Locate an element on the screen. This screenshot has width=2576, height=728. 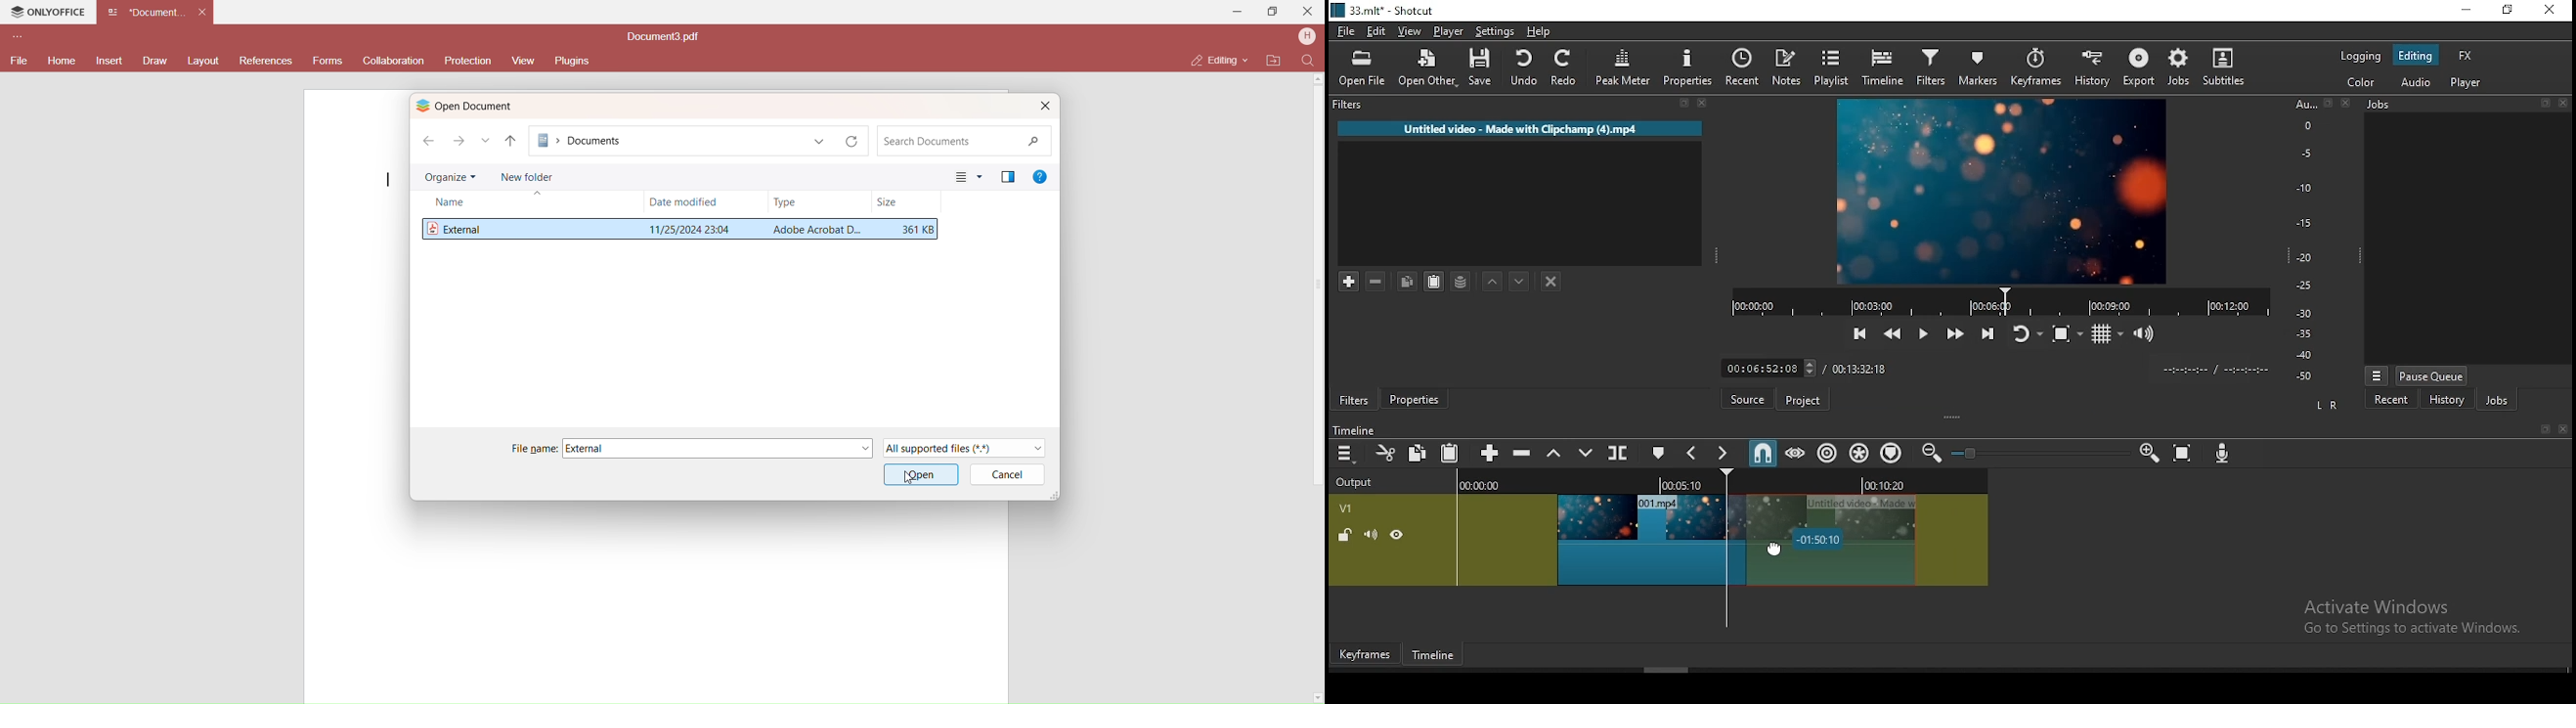
deselct filter is located at coordinates (1550, 281).